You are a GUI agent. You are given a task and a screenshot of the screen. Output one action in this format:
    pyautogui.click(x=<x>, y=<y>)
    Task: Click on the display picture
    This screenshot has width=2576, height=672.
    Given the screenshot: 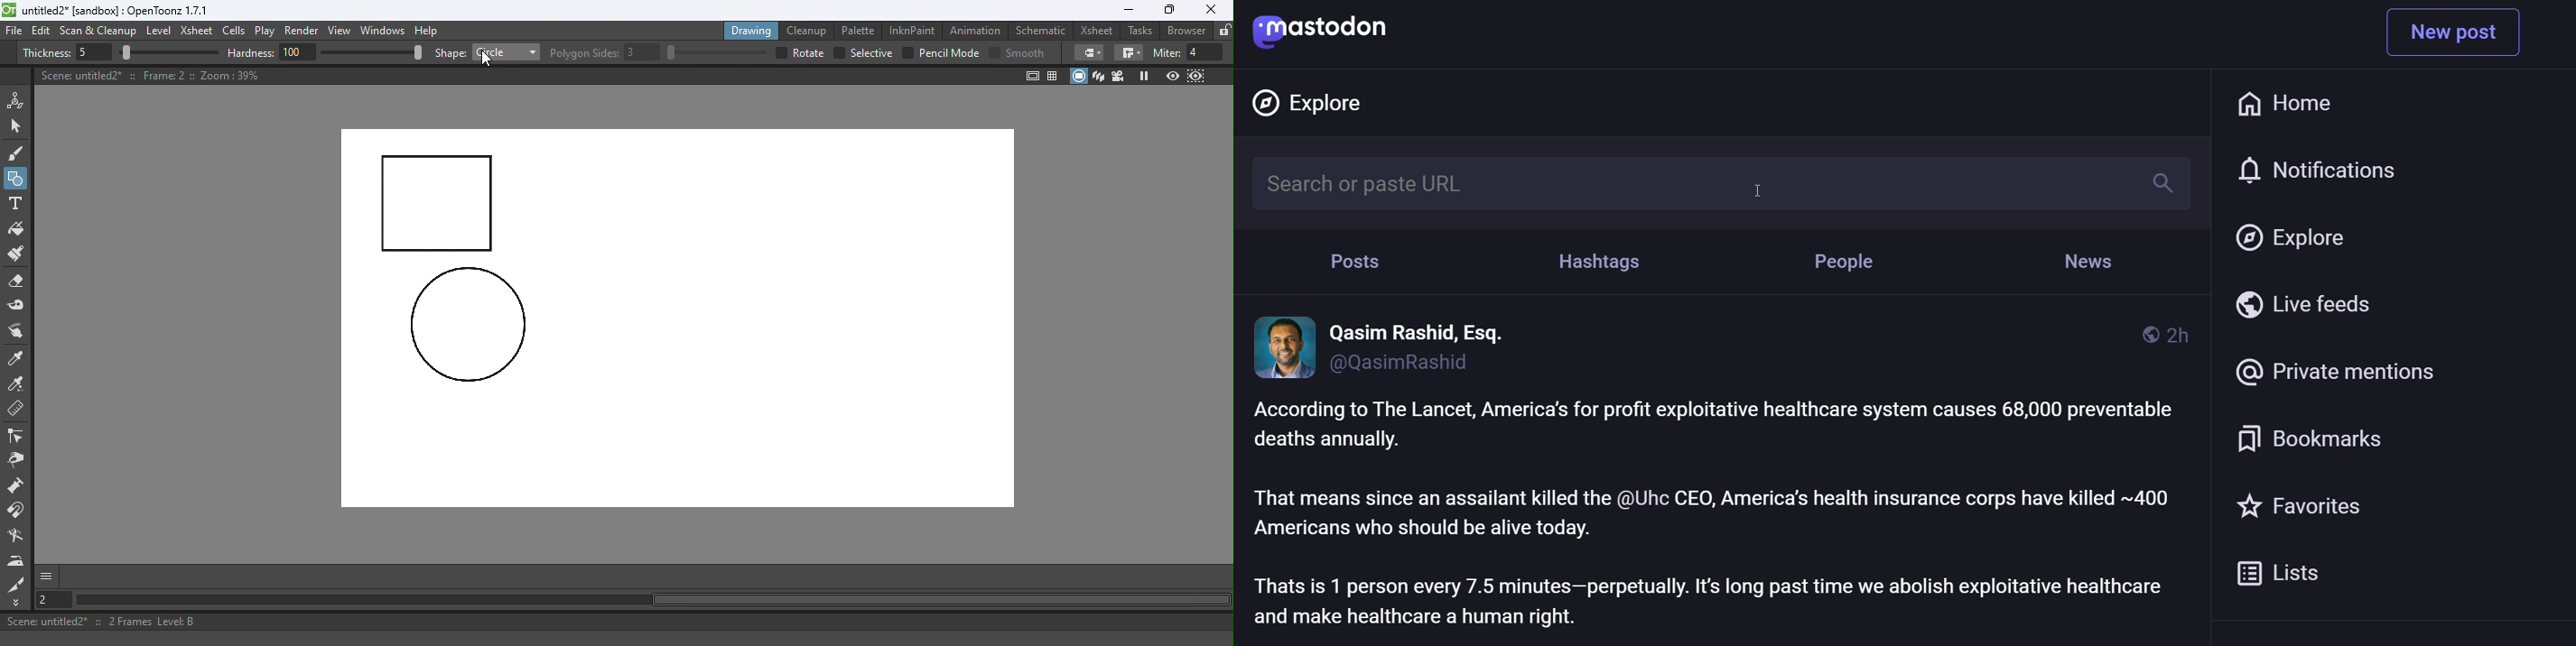 What is the action you would take?
    pyautogui.click(x=1285, y=349)
    